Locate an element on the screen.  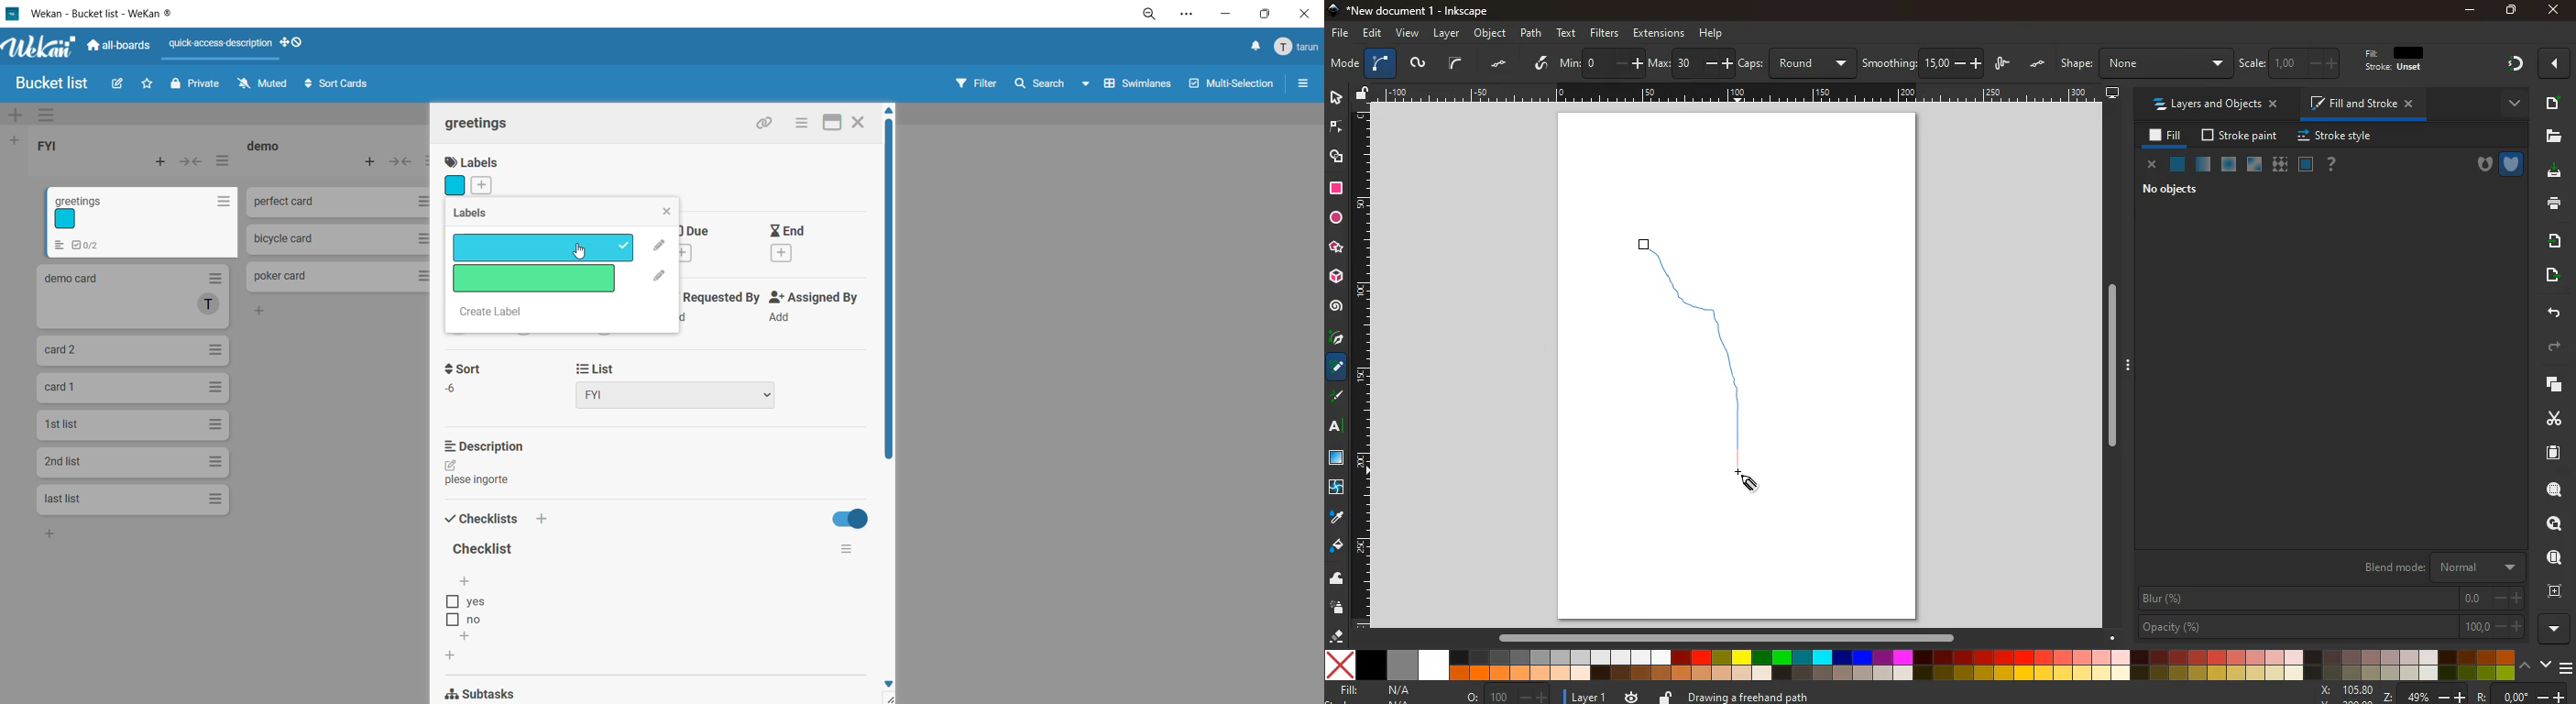
file is located at coordinates (1339, 34).